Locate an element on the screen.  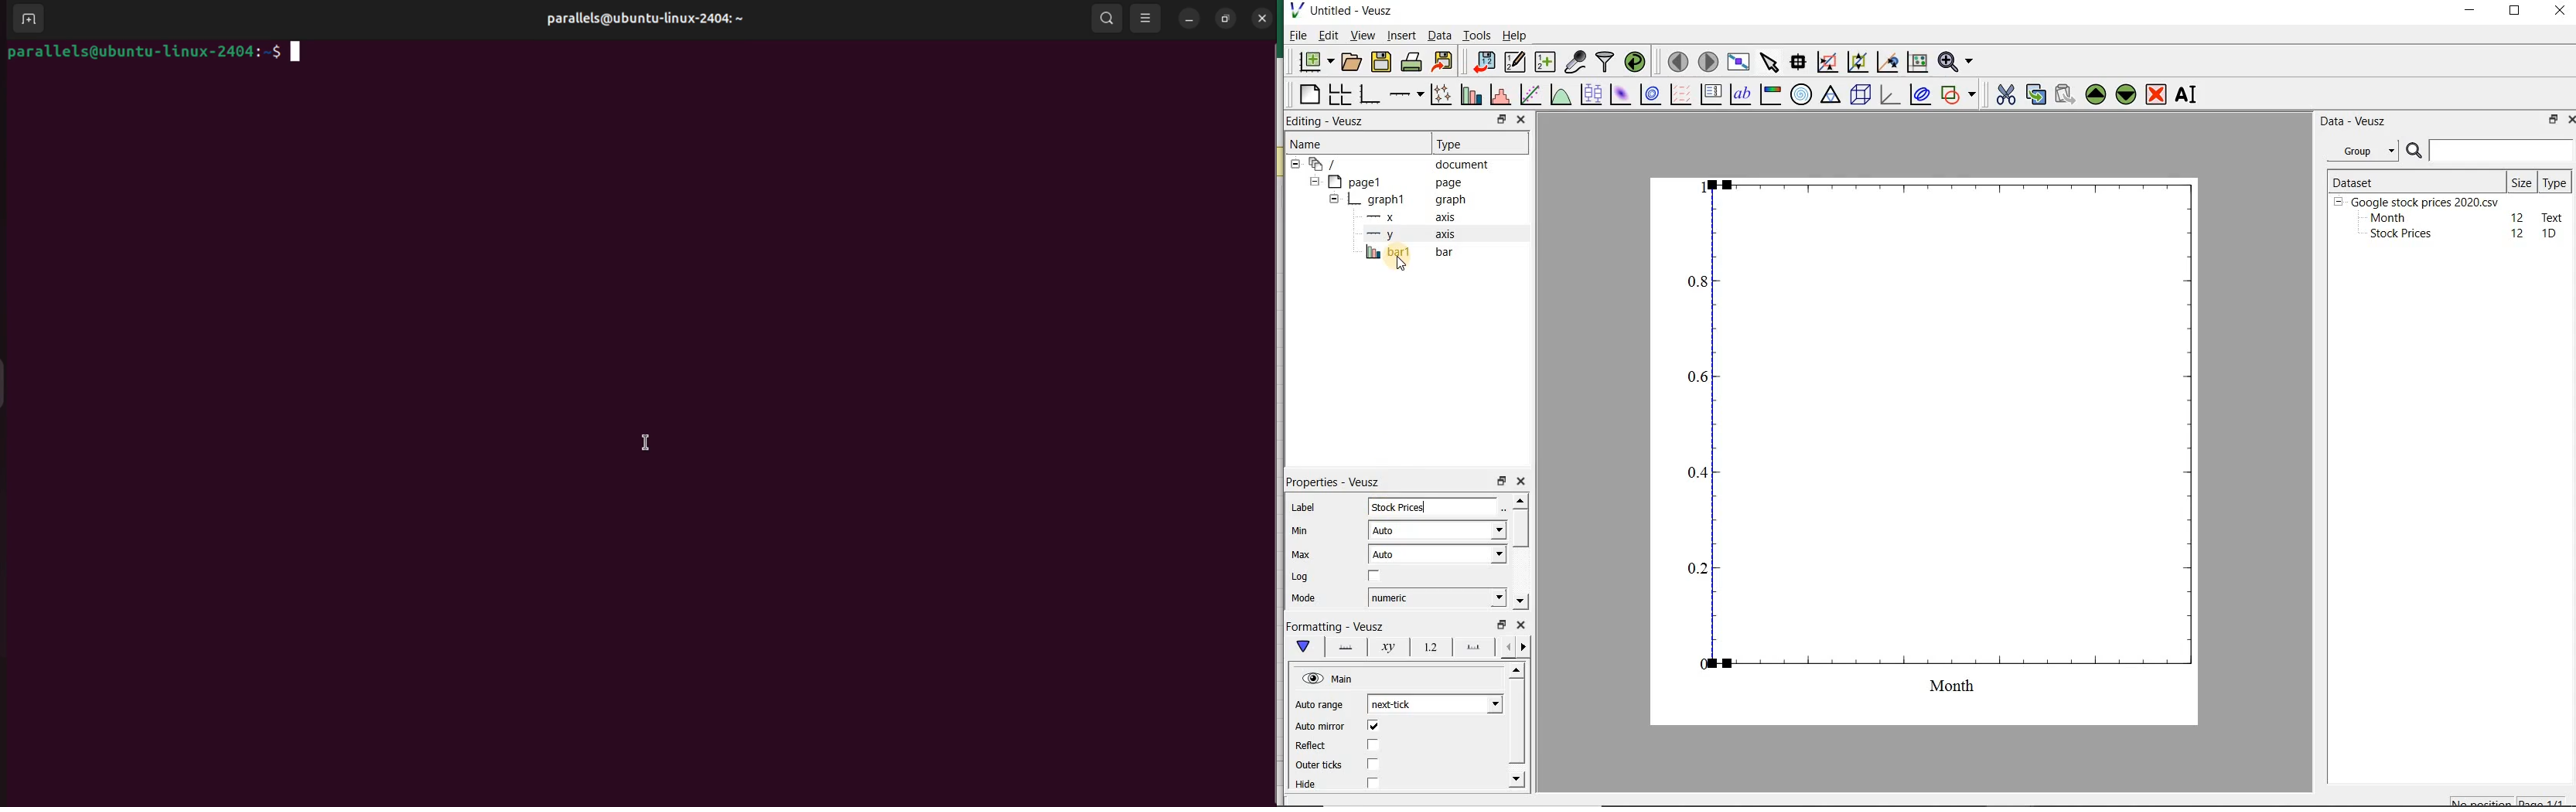
scrollbar is located at coordinates (1515, 728).